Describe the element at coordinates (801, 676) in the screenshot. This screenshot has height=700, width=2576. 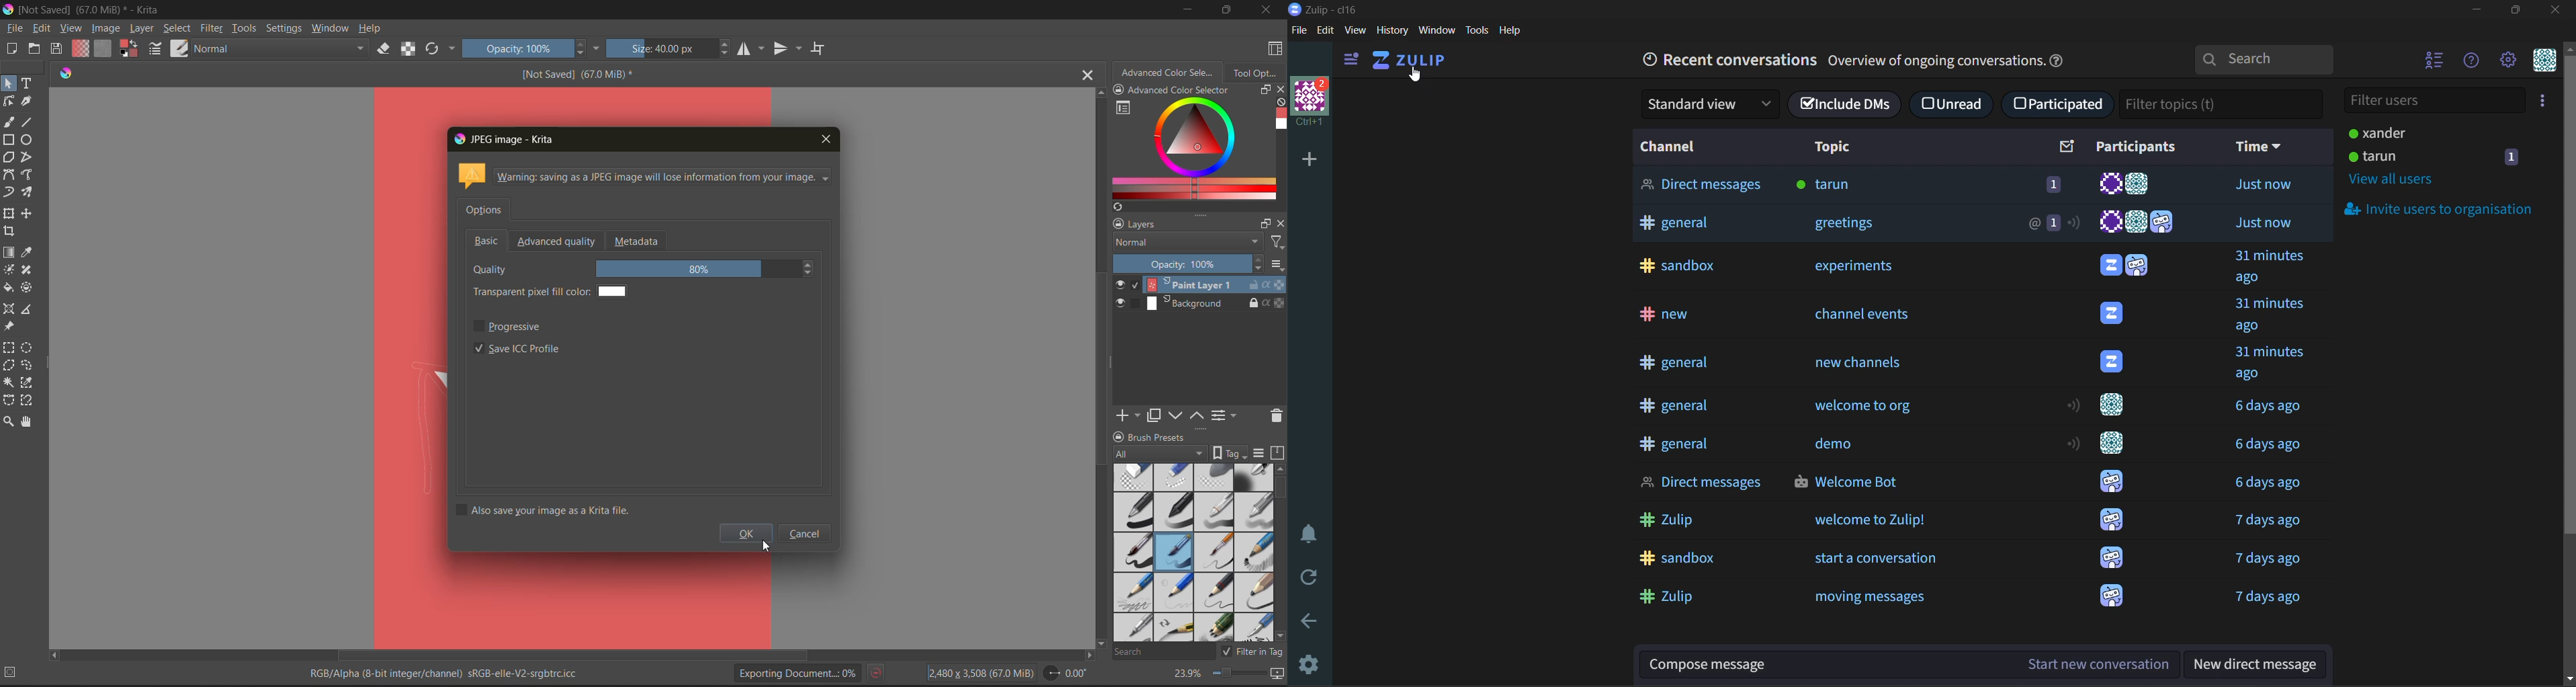
I see `Exporting document status` at that location.